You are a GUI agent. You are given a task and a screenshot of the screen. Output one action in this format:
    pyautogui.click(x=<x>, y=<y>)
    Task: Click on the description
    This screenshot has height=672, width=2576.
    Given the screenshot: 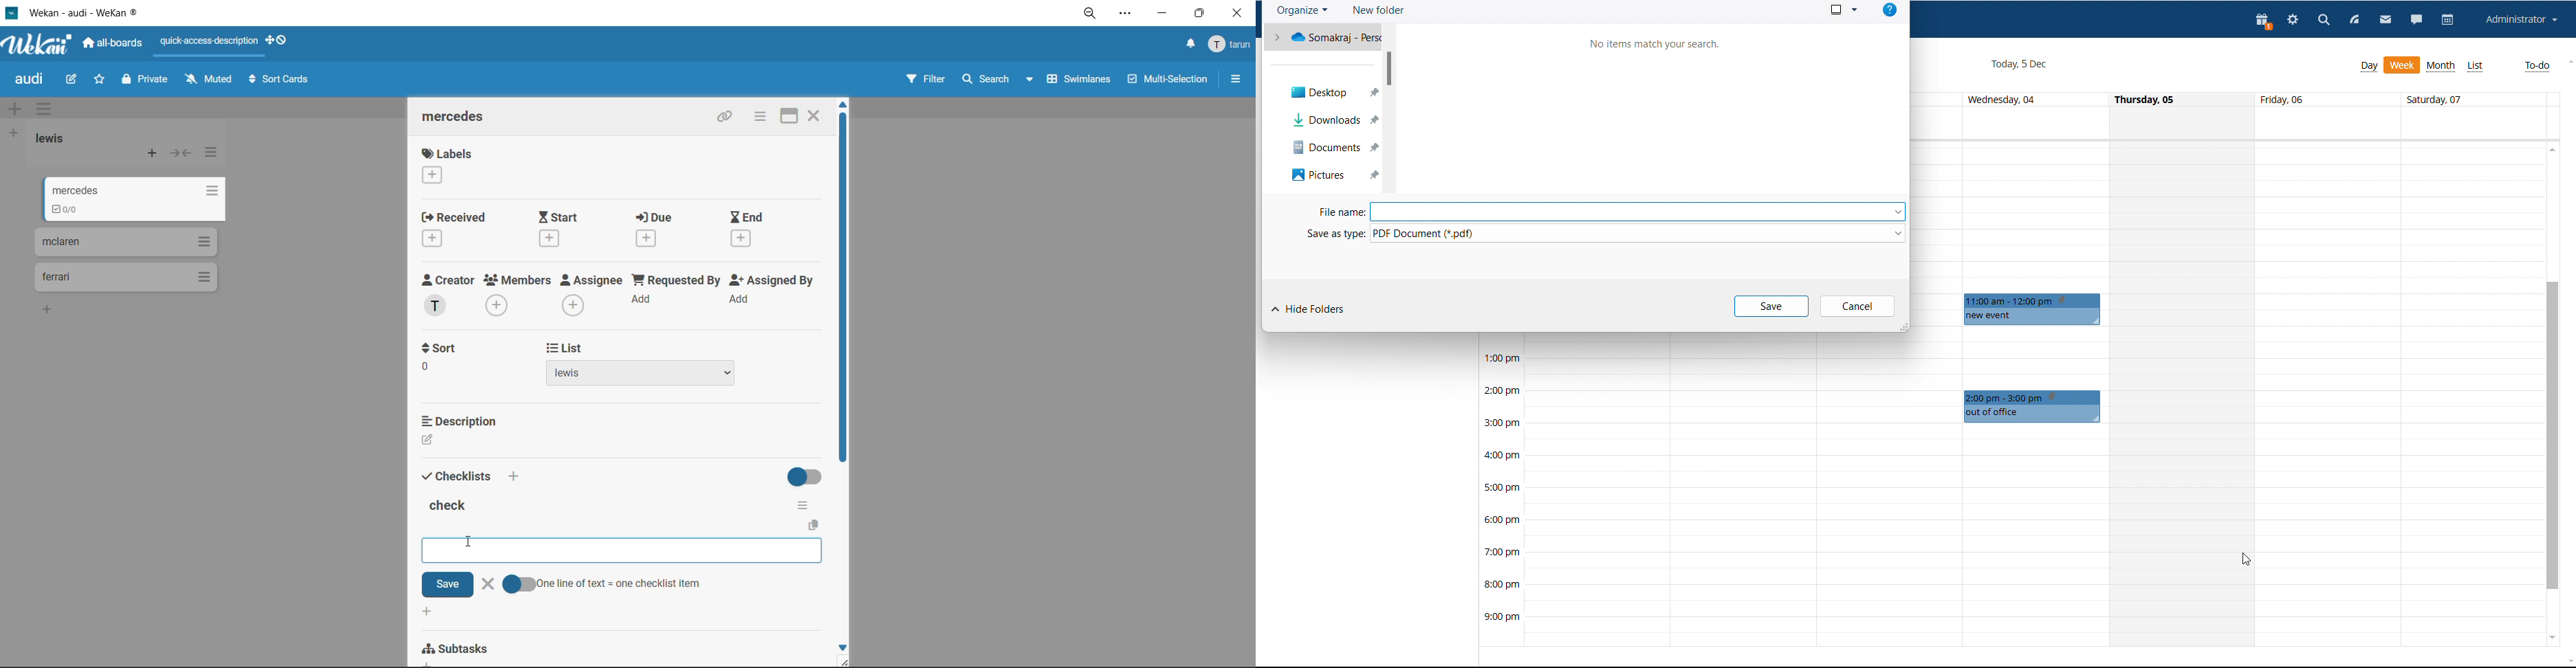 What is the action you would take?
    pyautogui.click(x=460, y=419)
    